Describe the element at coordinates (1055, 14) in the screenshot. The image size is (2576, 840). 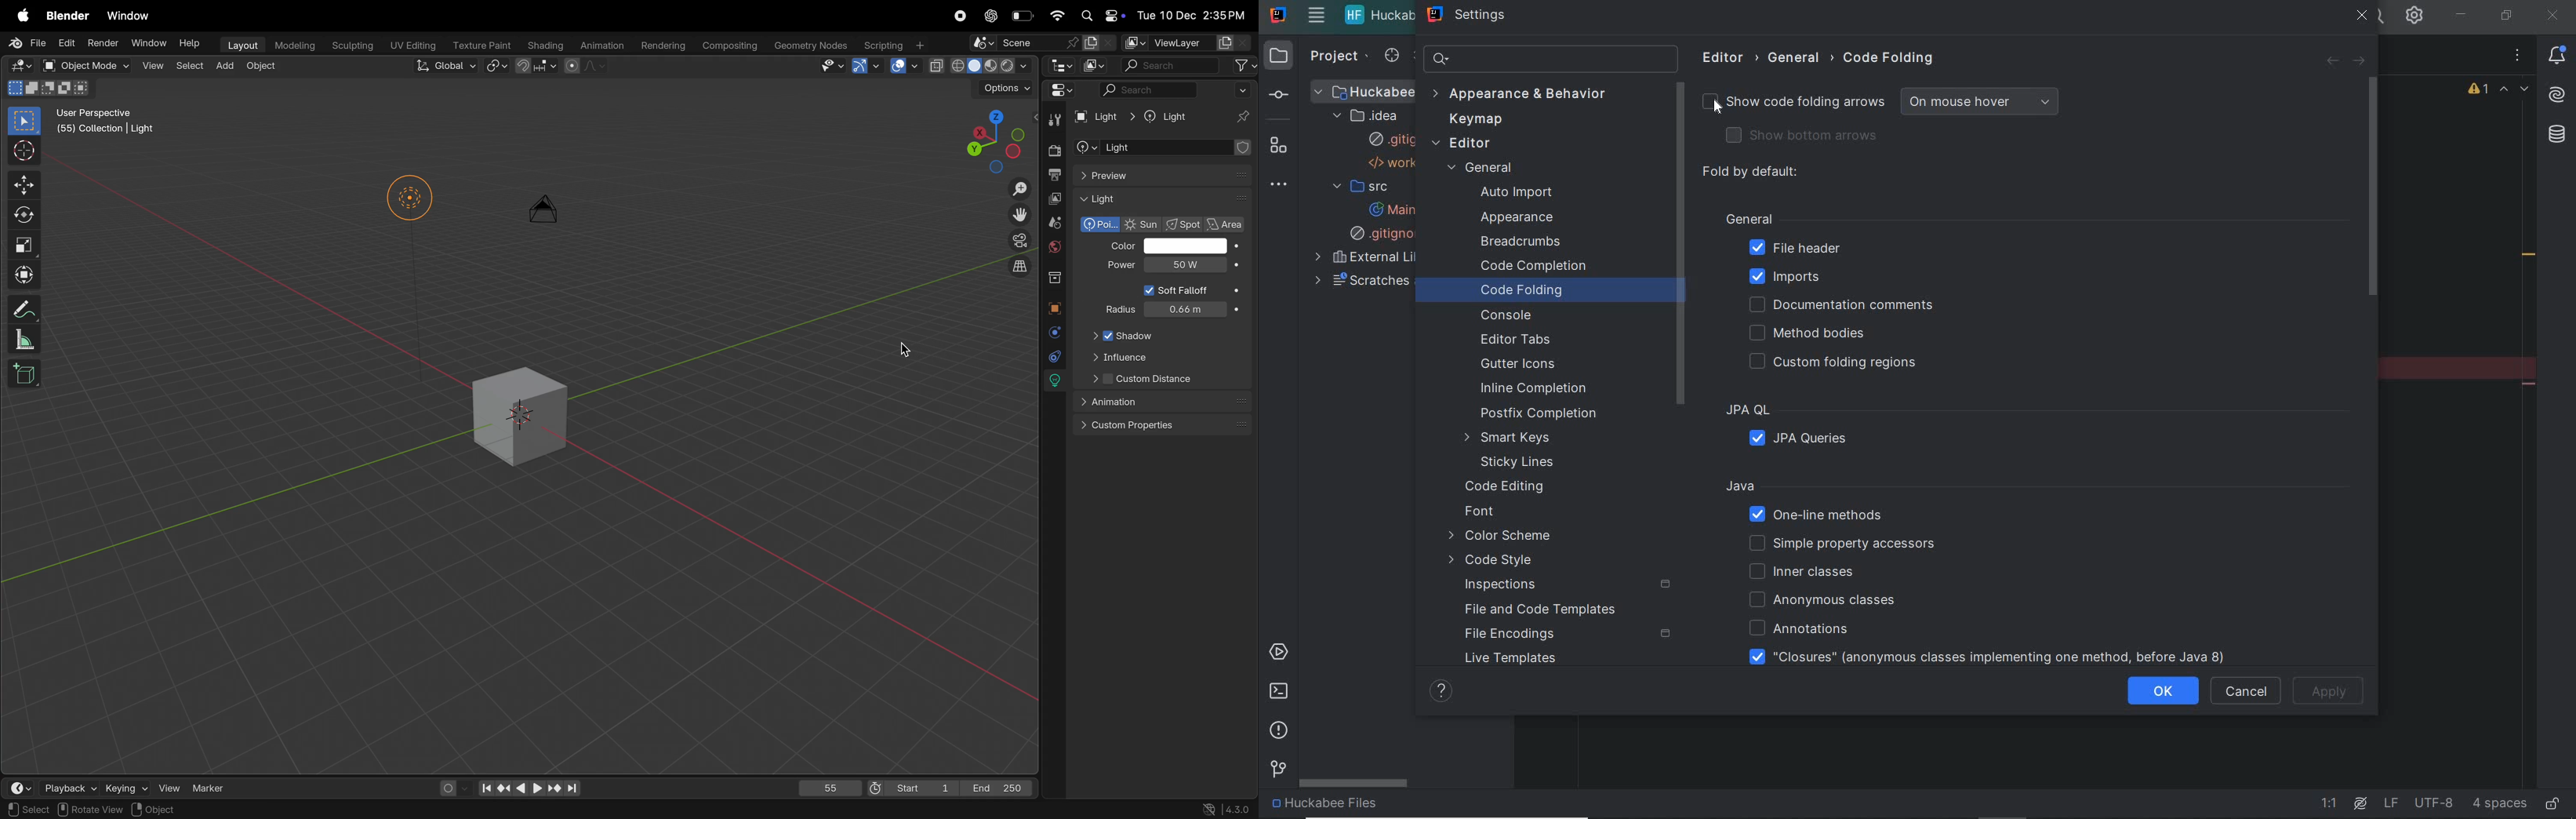
I see `wifi` at that location.